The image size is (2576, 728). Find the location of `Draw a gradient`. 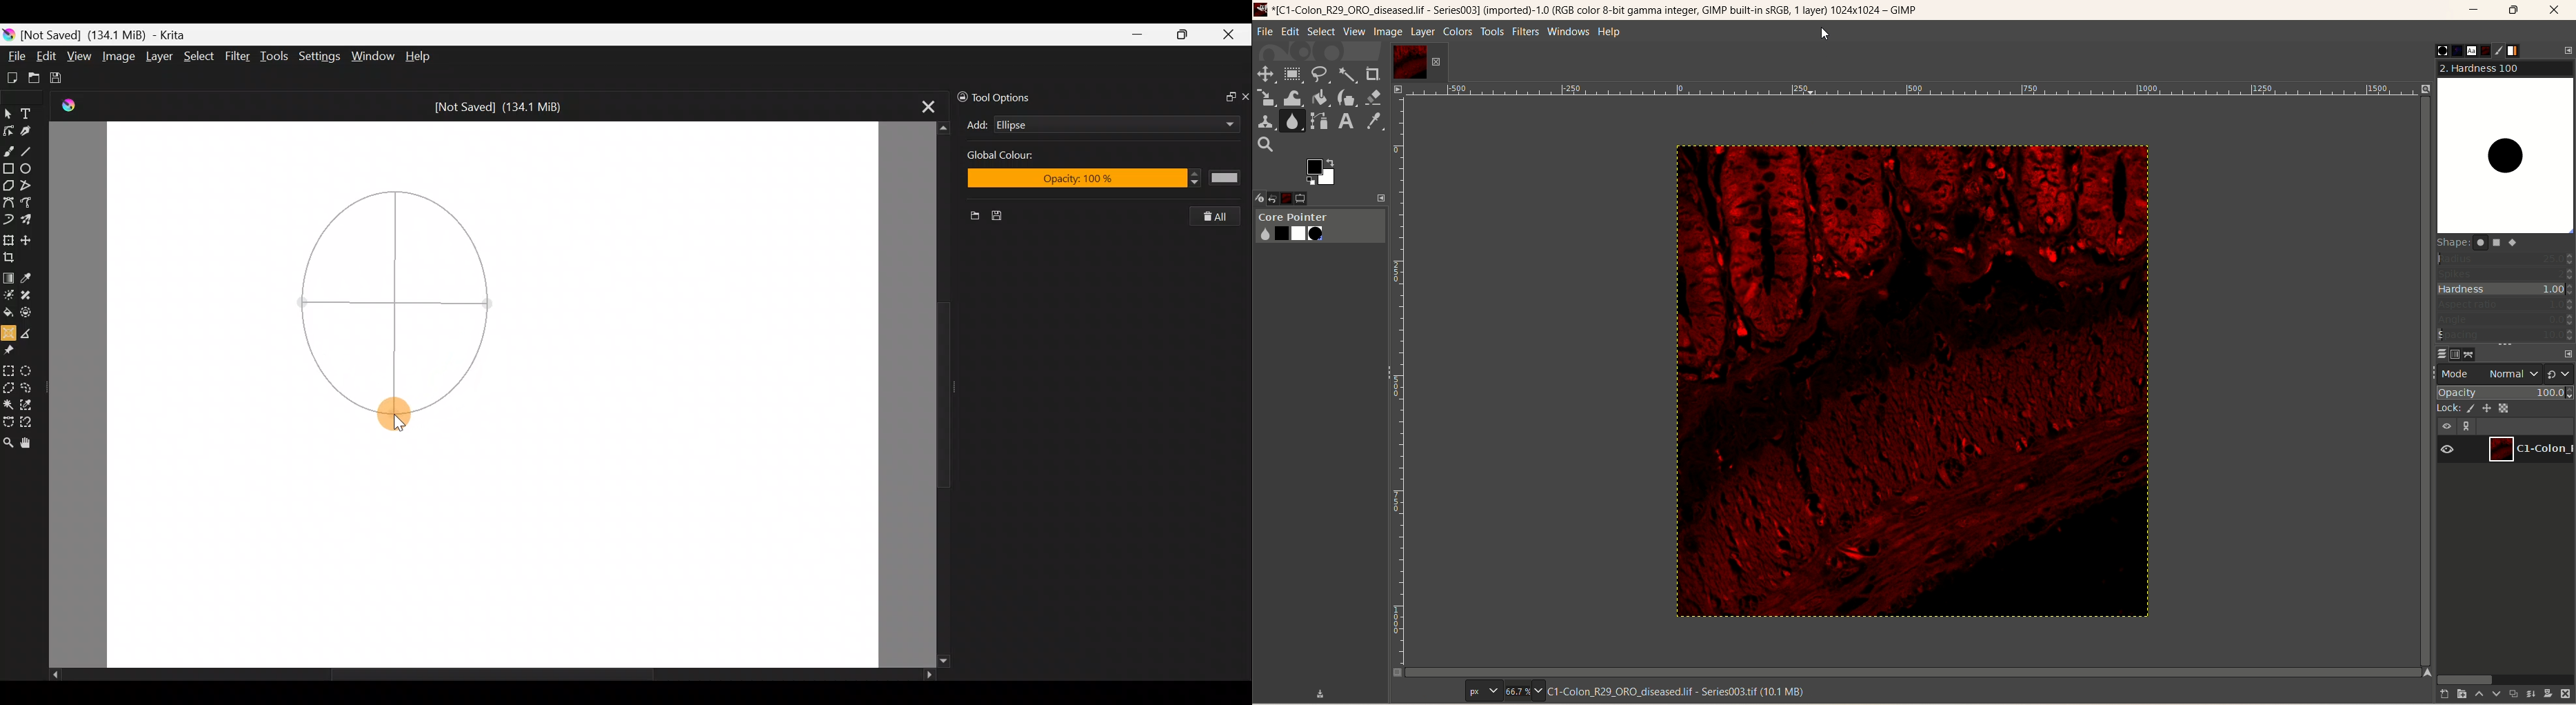

Draw a gradient is located at coordinates (8, 277).